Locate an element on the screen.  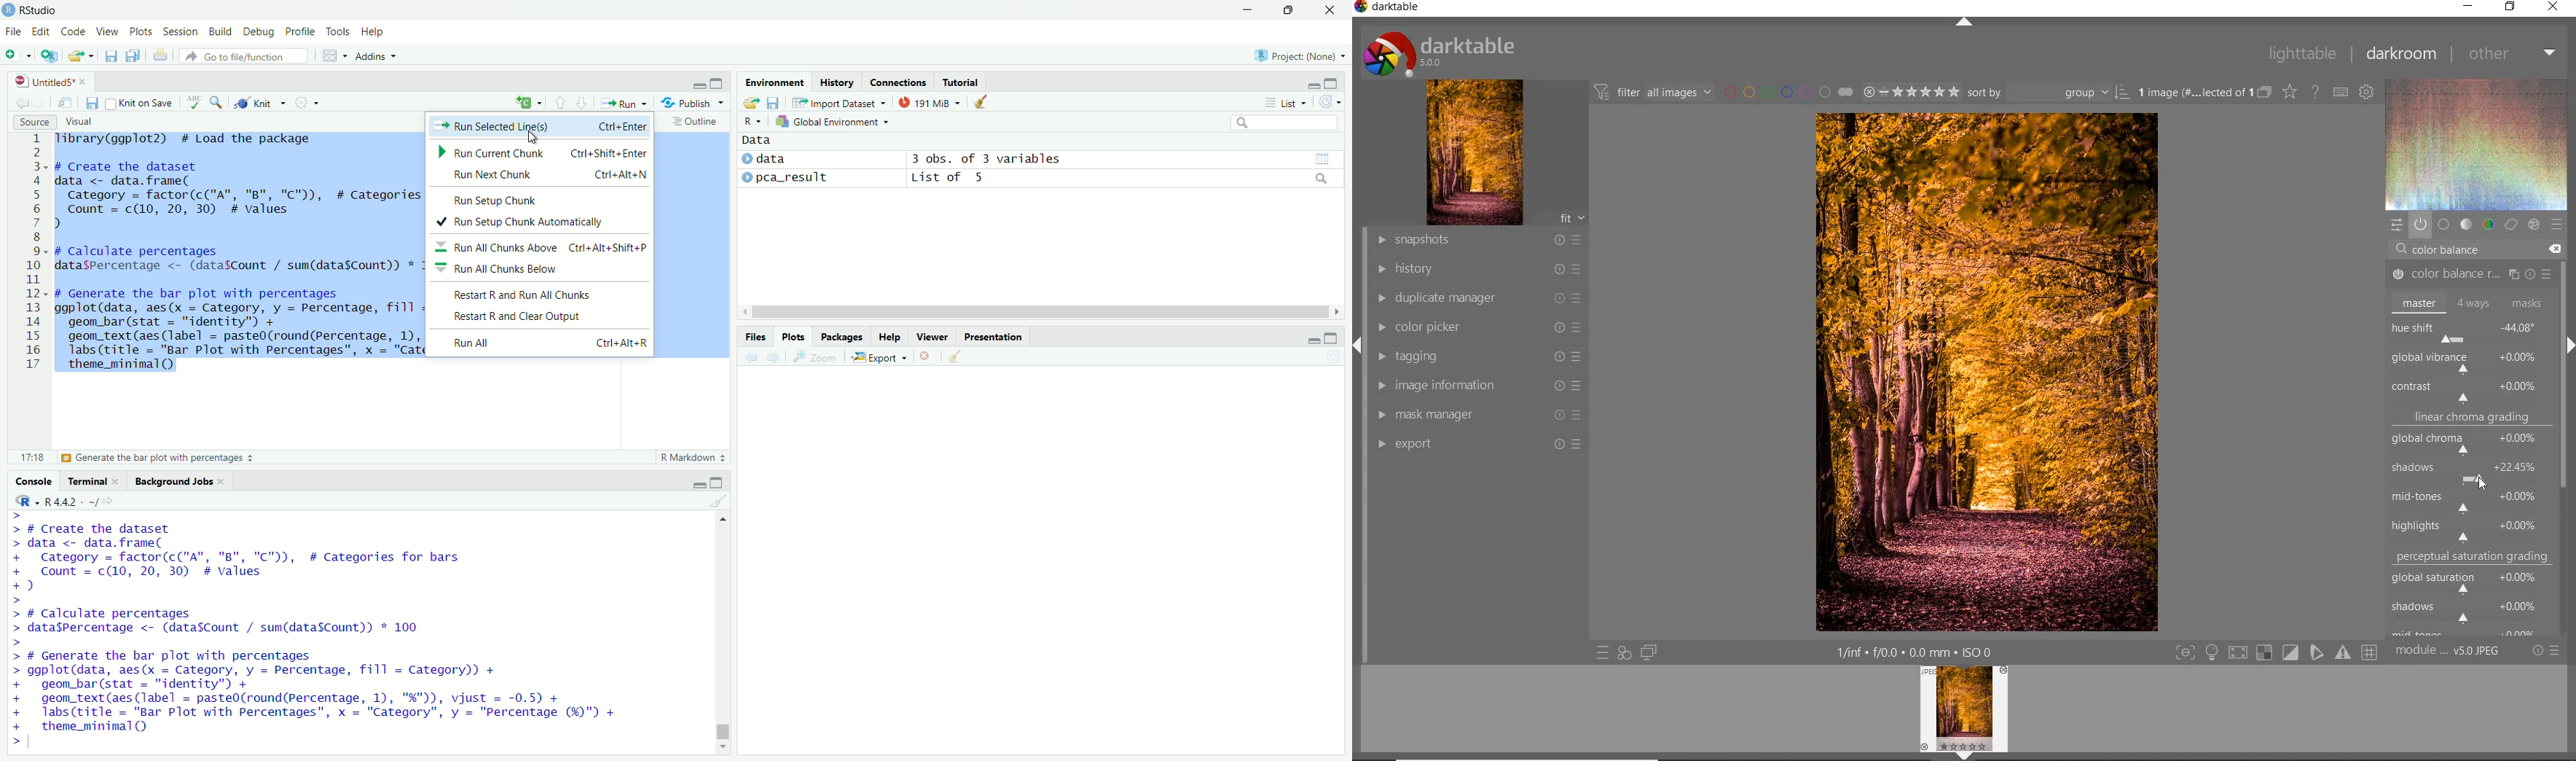
run all chunks below is located at coordinates (542, 268).